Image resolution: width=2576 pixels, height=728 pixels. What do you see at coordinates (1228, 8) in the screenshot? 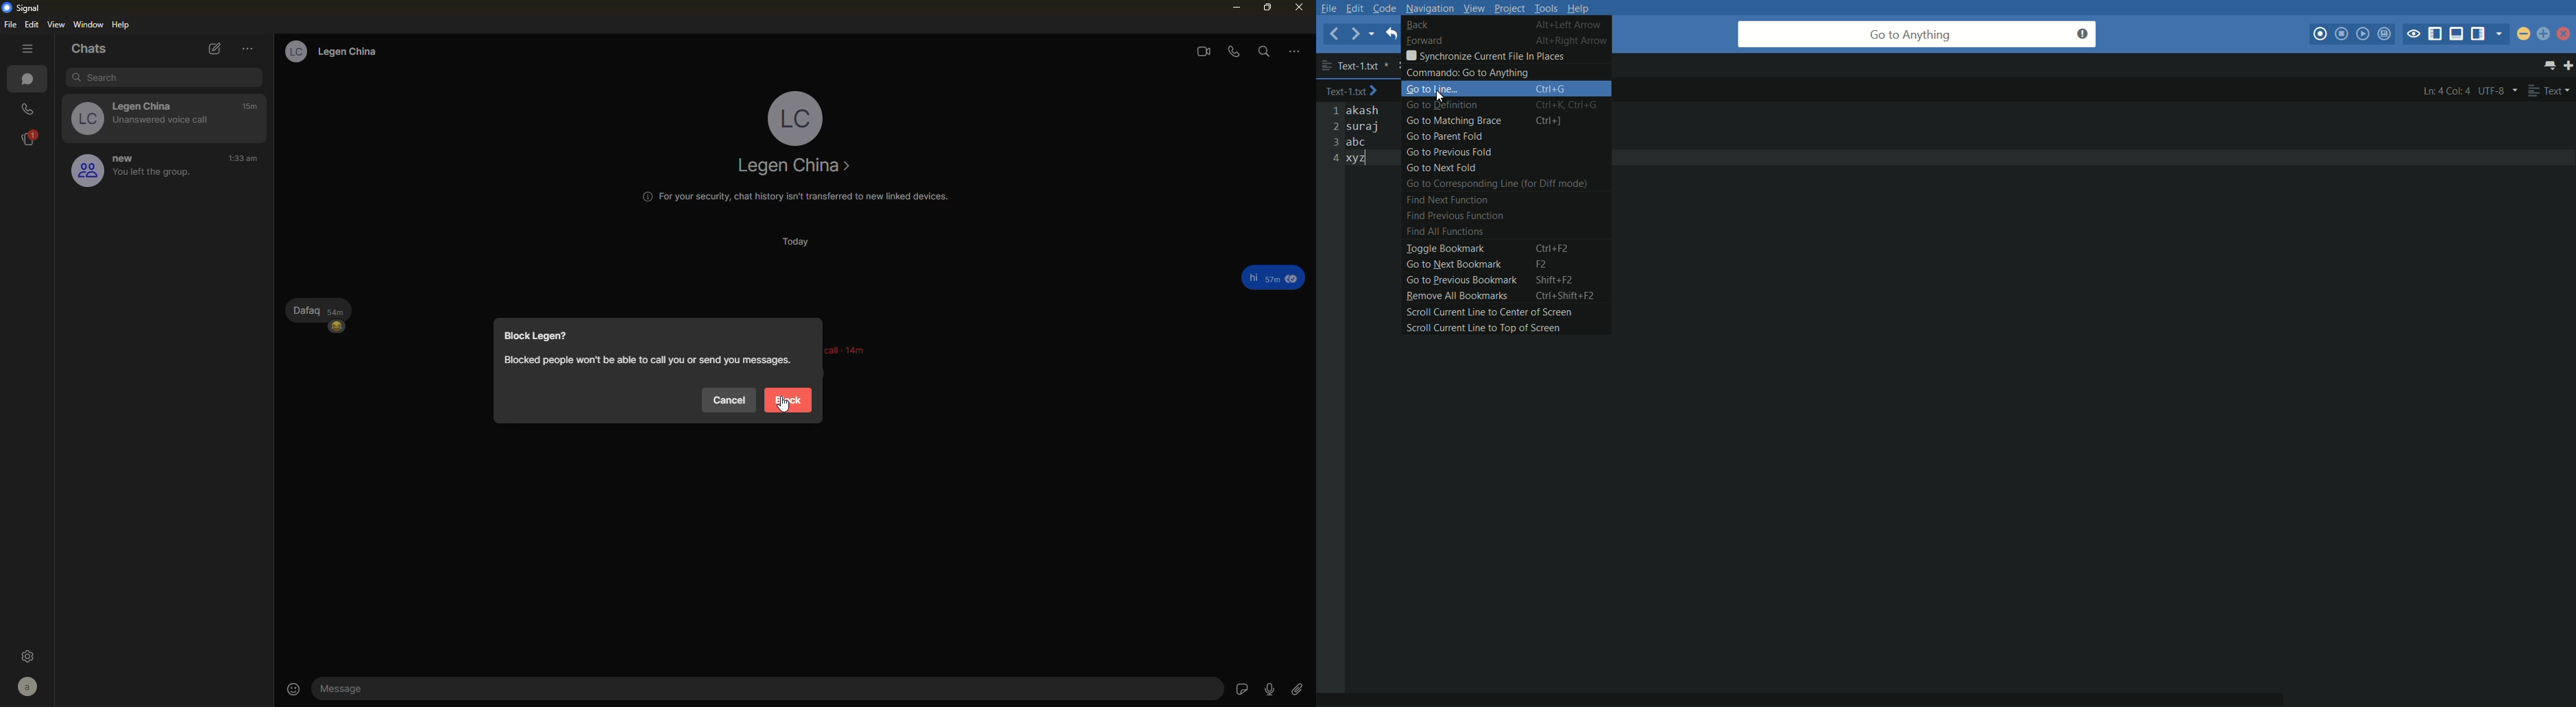
I see `minimize` at bounding box center [1228, 8].